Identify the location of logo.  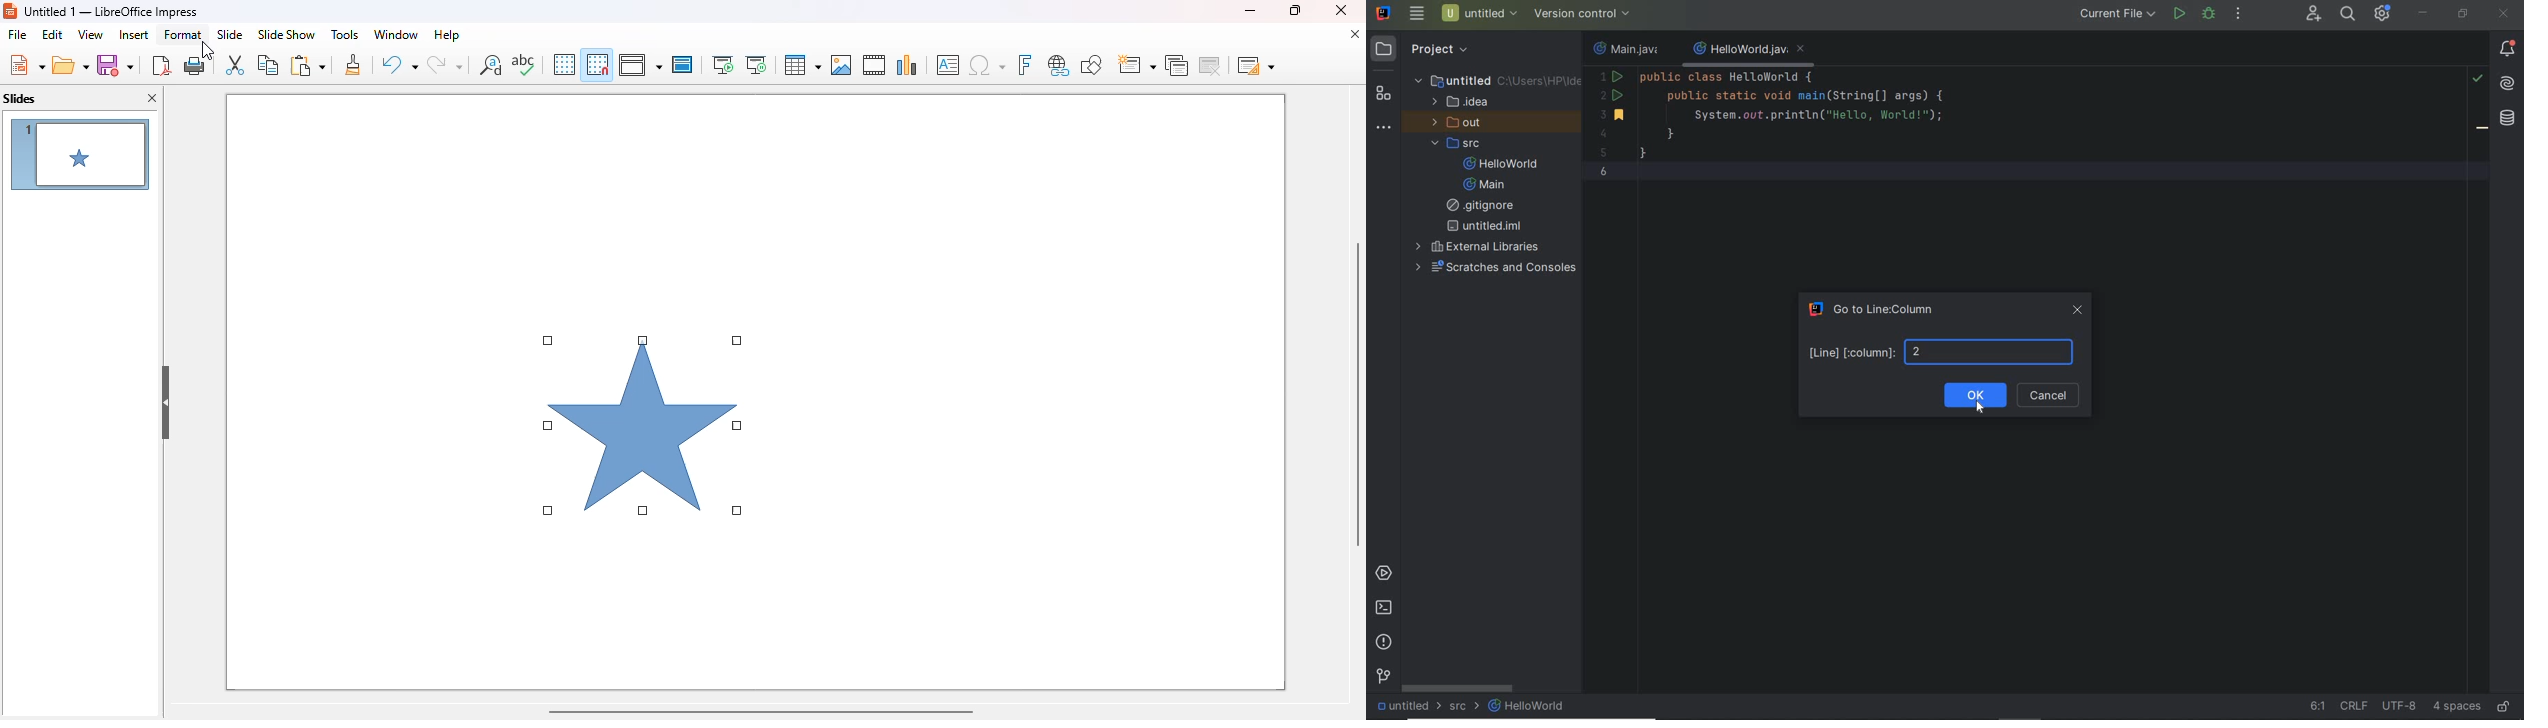
(10, 11).